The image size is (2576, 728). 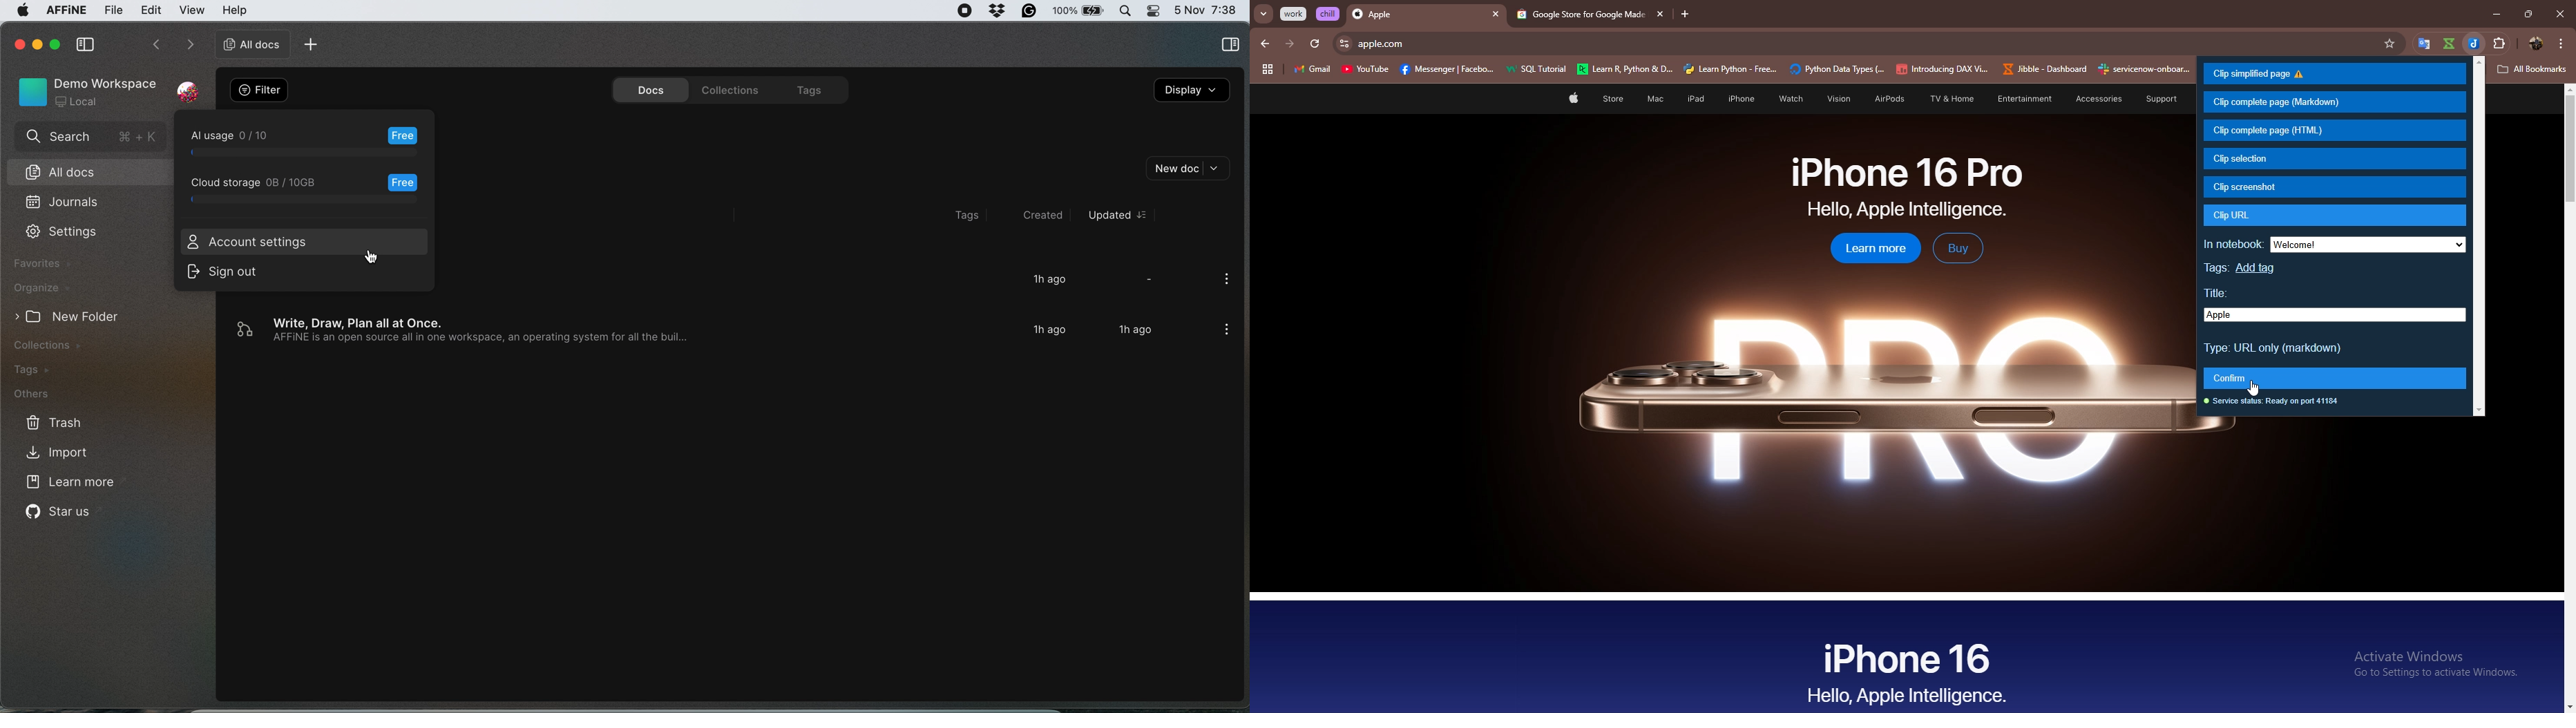 I want to click on Learn R &Pytho, so click(x=1625, y=70).